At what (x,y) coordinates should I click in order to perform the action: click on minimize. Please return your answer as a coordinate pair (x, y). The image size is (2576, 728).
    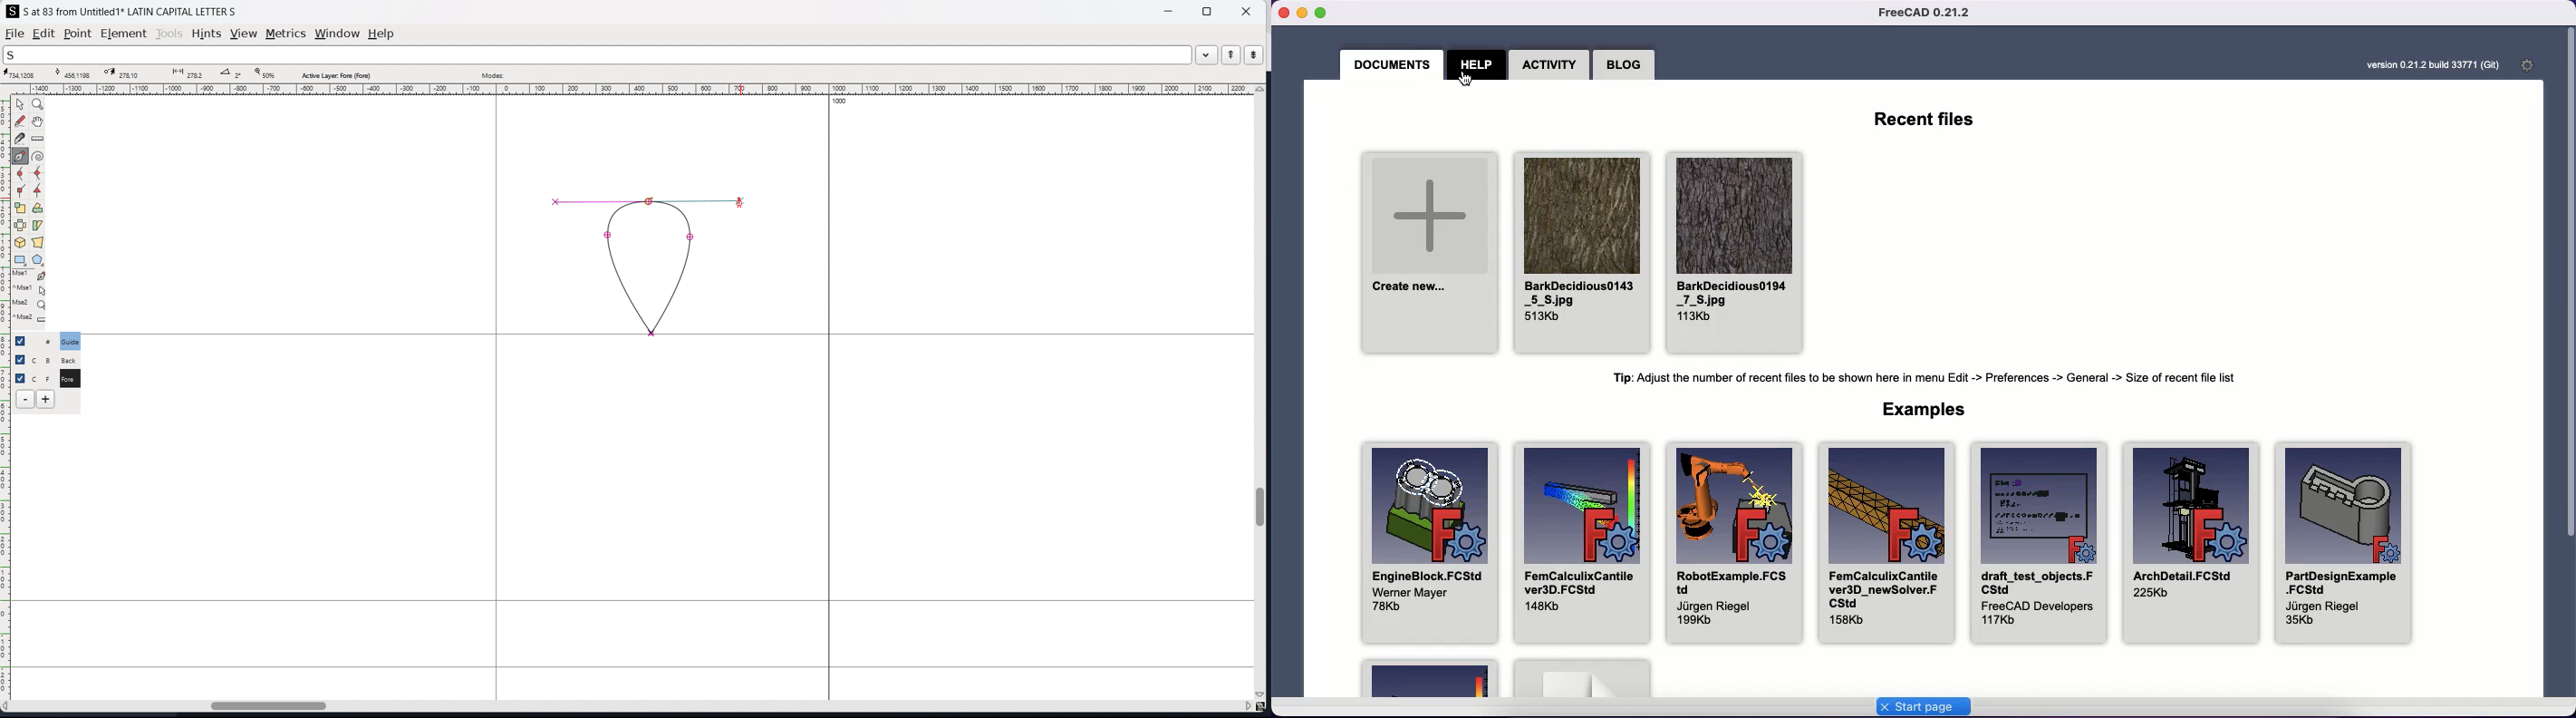
    Looking at the image, I should click on (1170, 10).